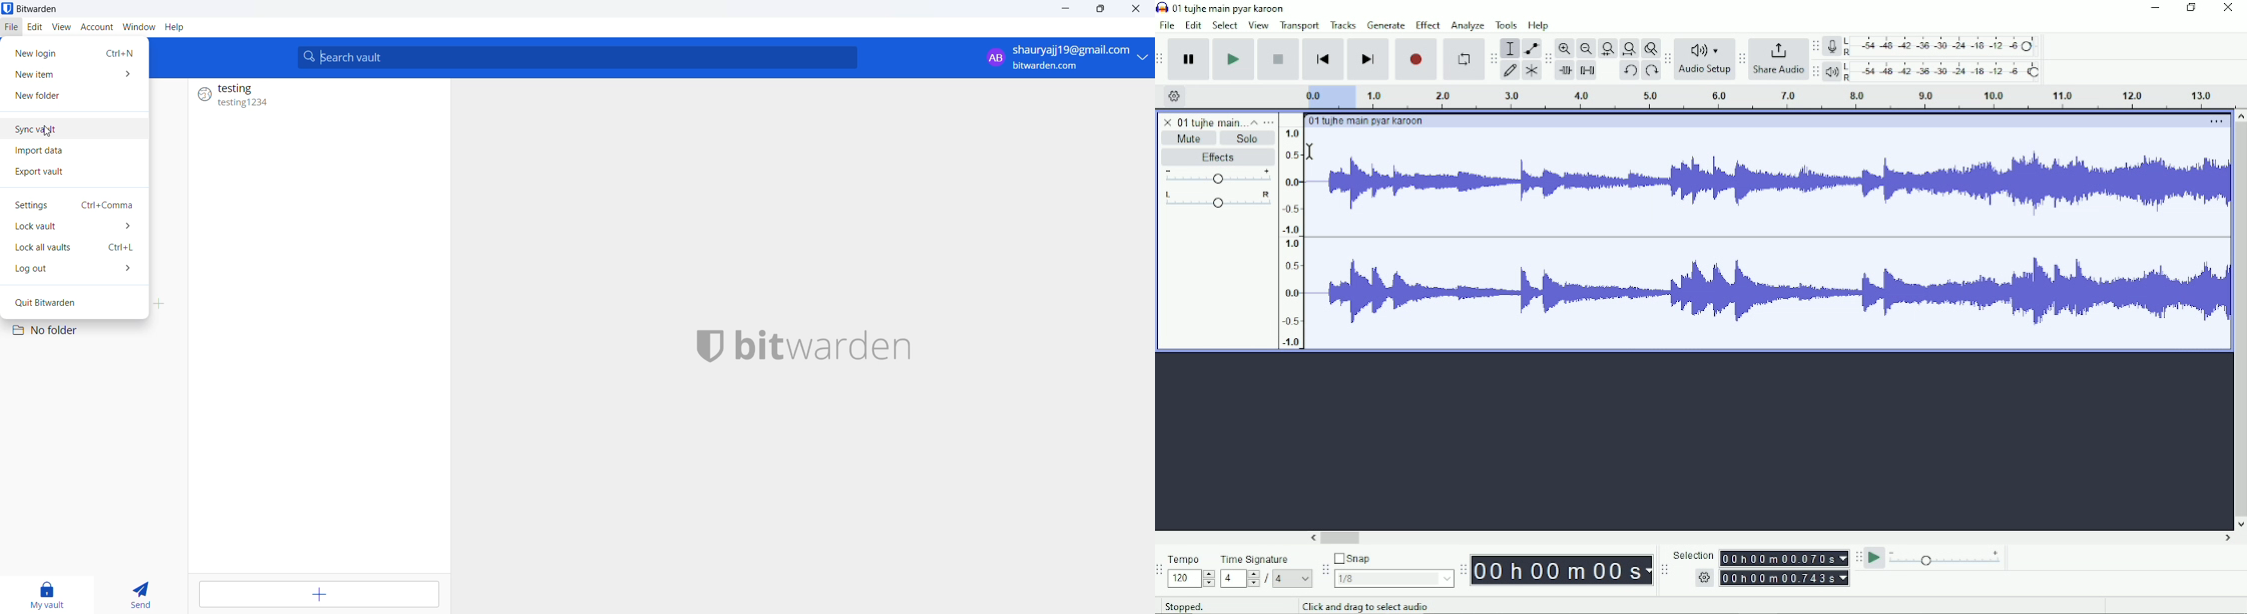 The height and width of the screenshot is (616, 2268). Describe the element at coordinates (1064, 11) in the screenshot. I see `minimize` at that location.